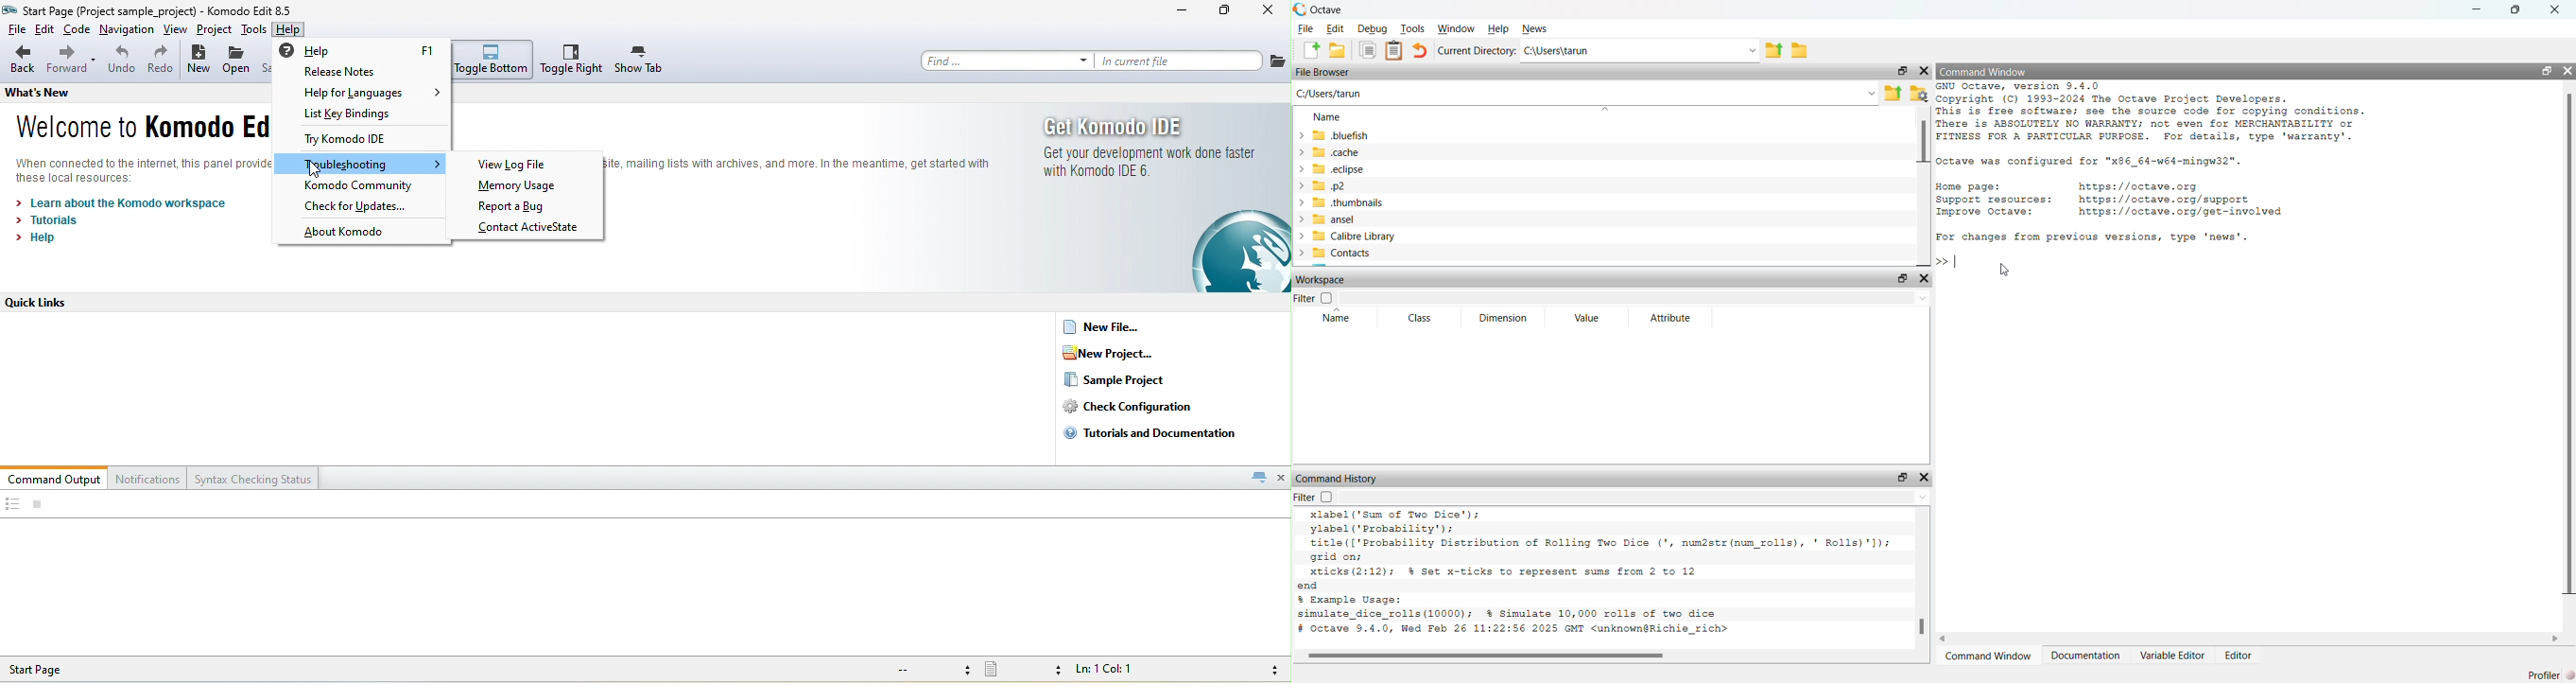 The image size is (2576, 700). I want to click on Cursor, so click(2005, 267).